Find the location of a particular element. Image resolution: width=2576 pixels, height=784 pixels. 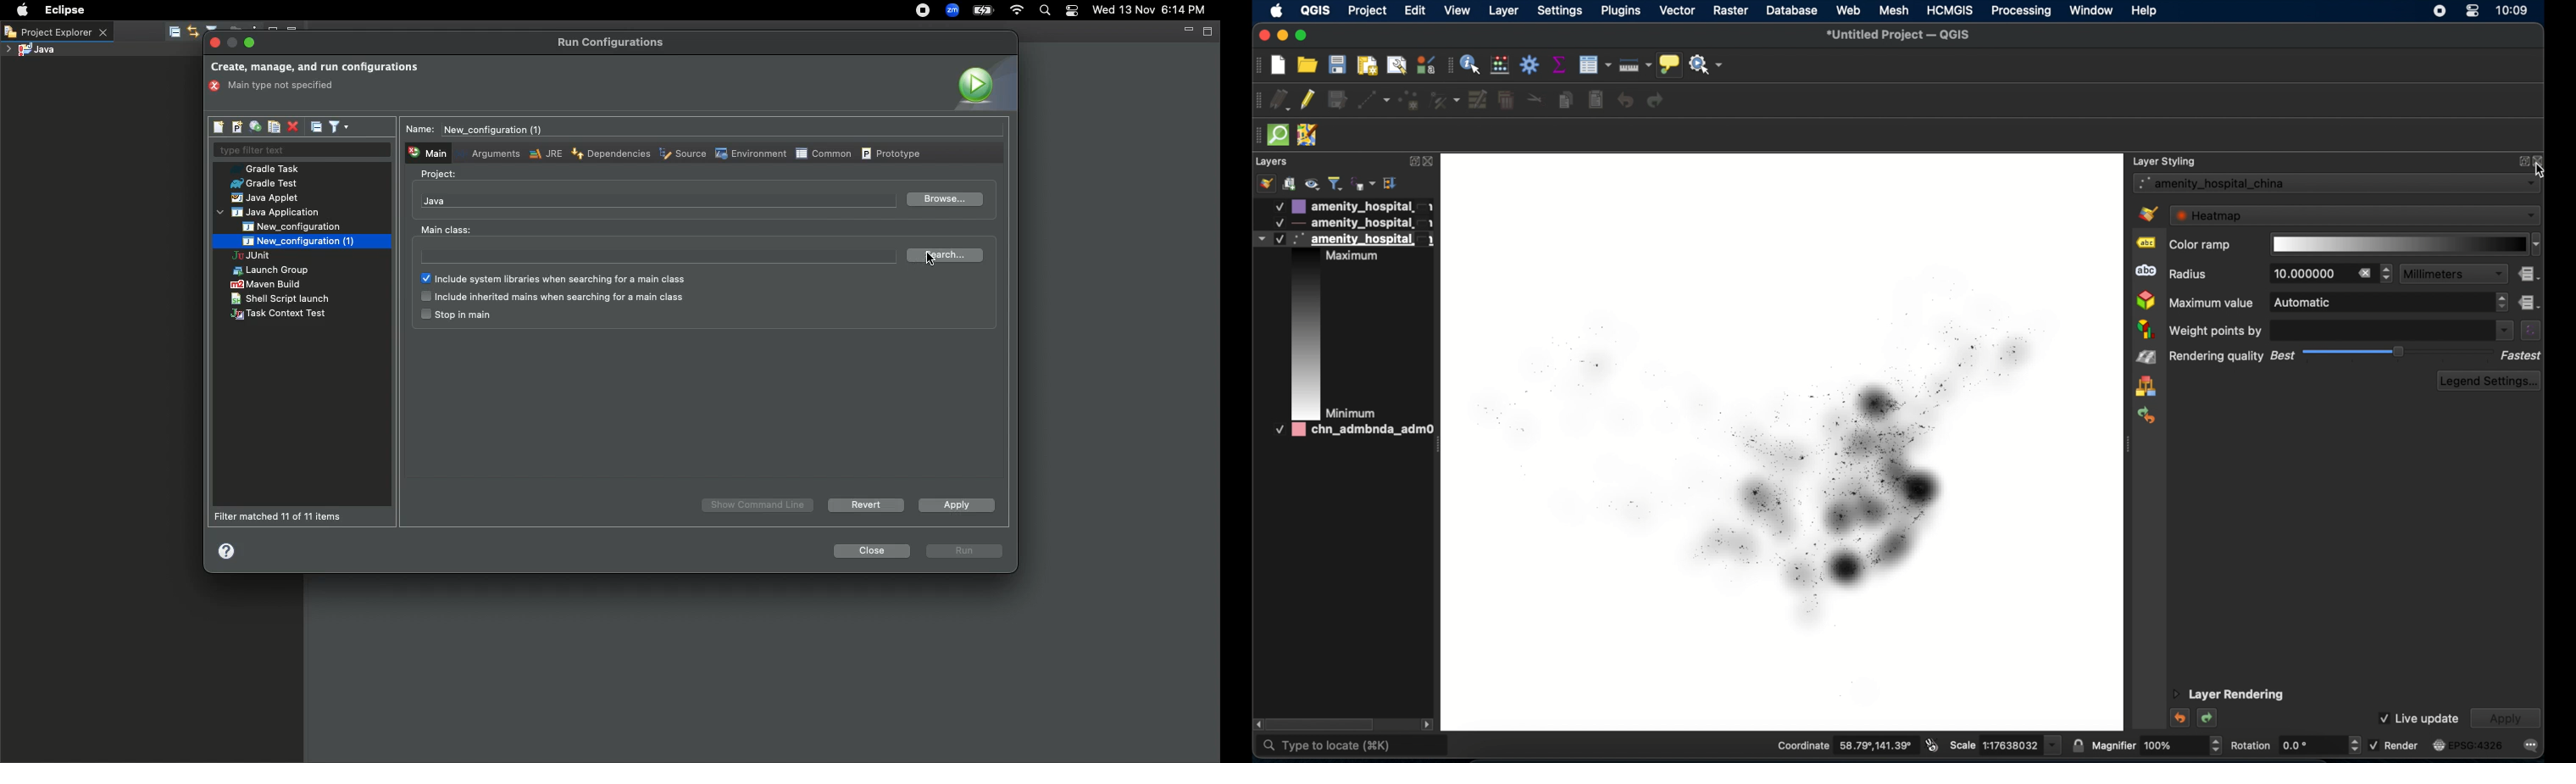

Maximize is located at coordinates (251, 42).